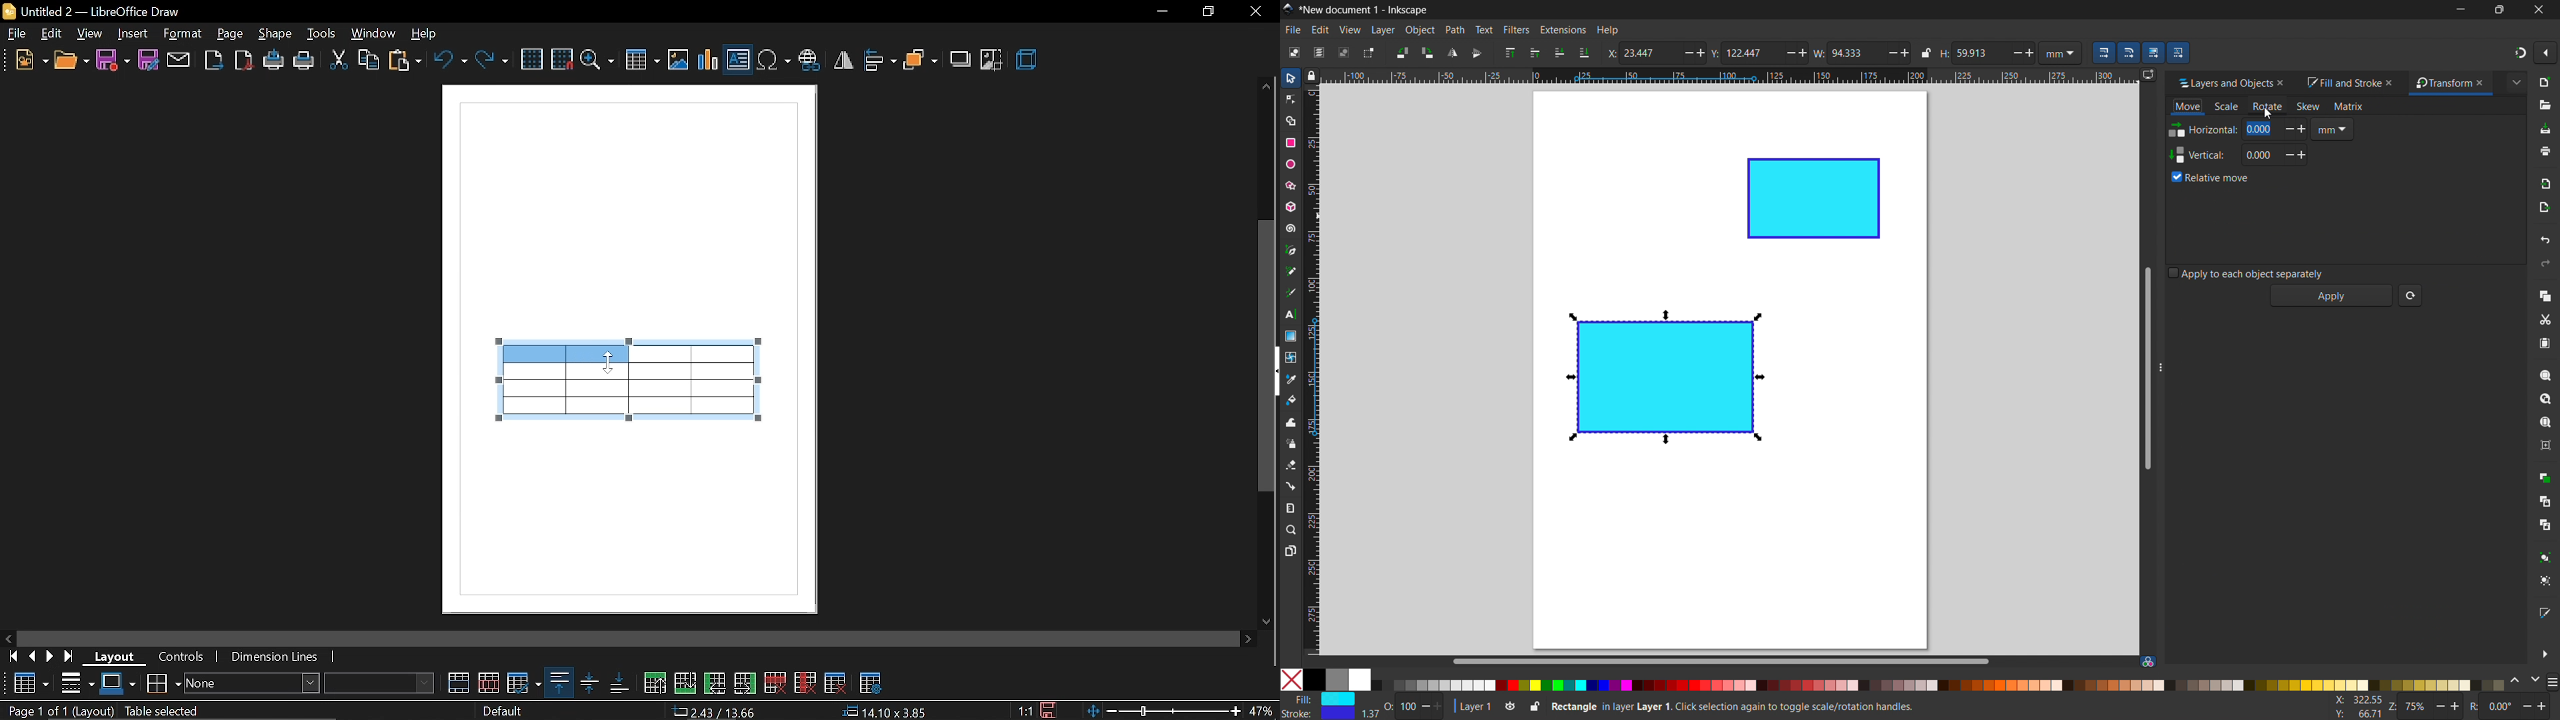  I want to click on Vertical, so click(2201, 155).